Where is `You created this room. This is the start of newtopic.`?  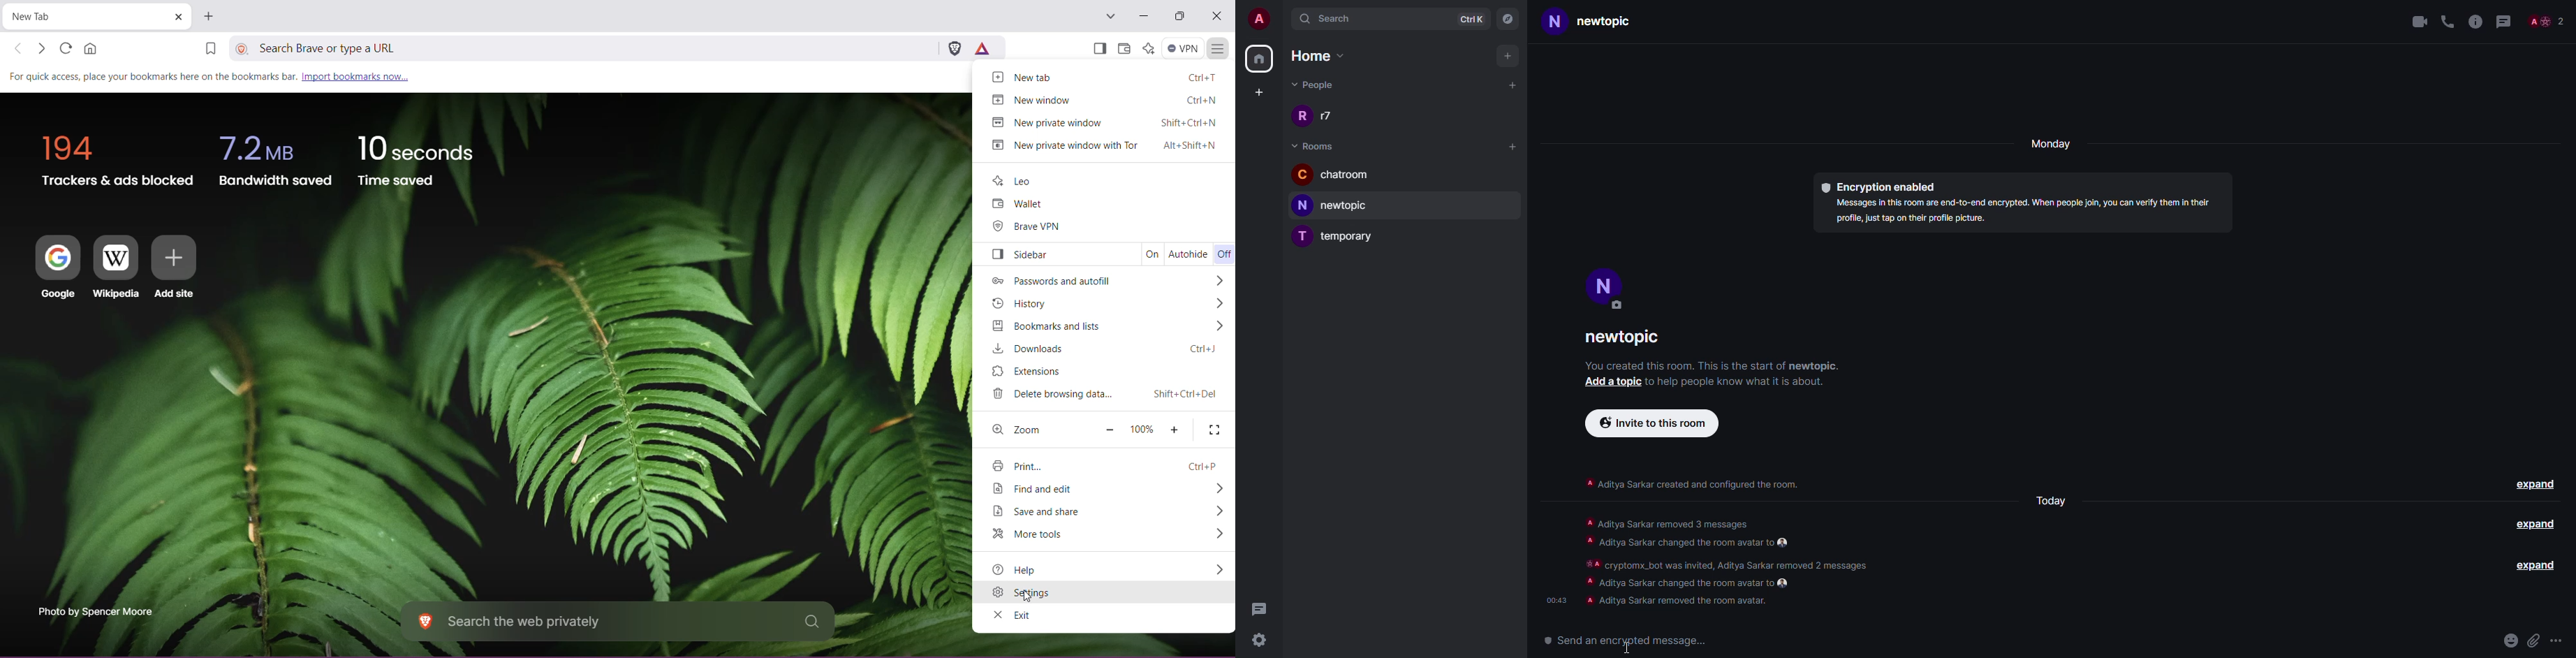 You created this room. This is the start of newtopic. is located at coordinates (1715, 365).